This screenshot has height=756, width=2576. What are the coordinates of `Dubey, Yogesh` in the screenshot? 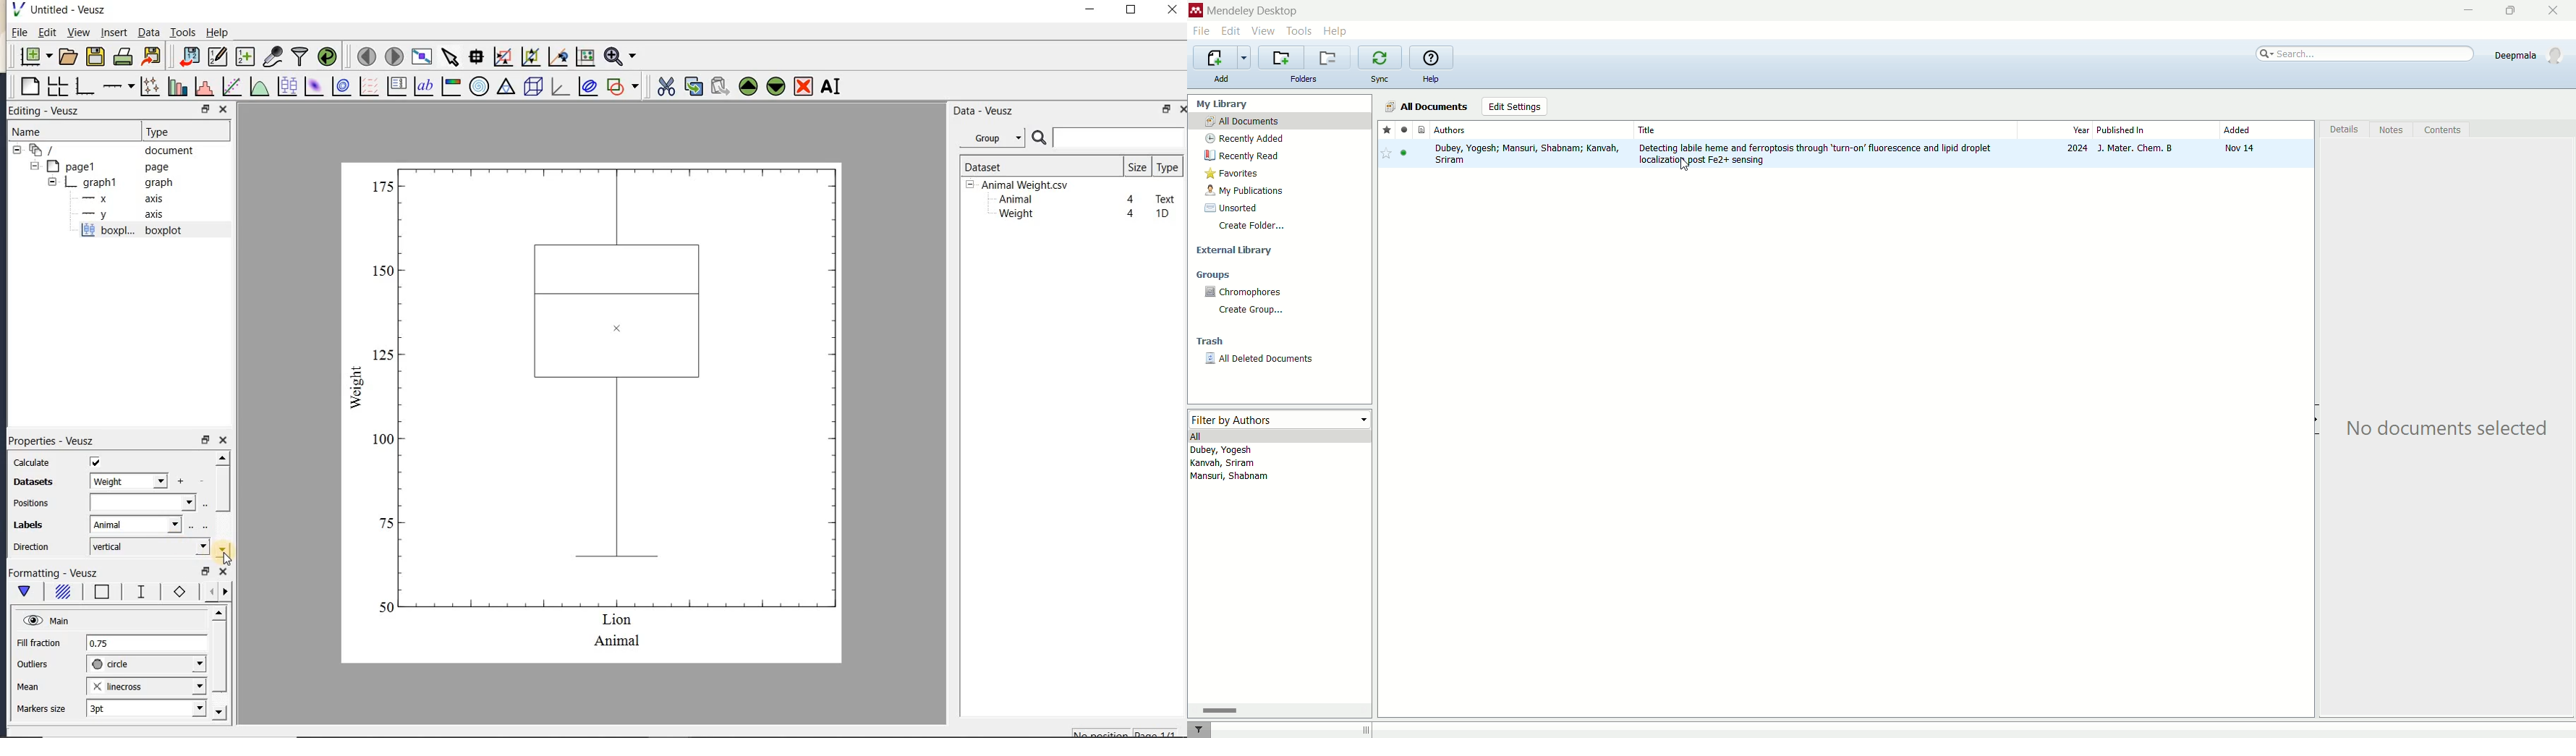 It's located at (1225, 451).